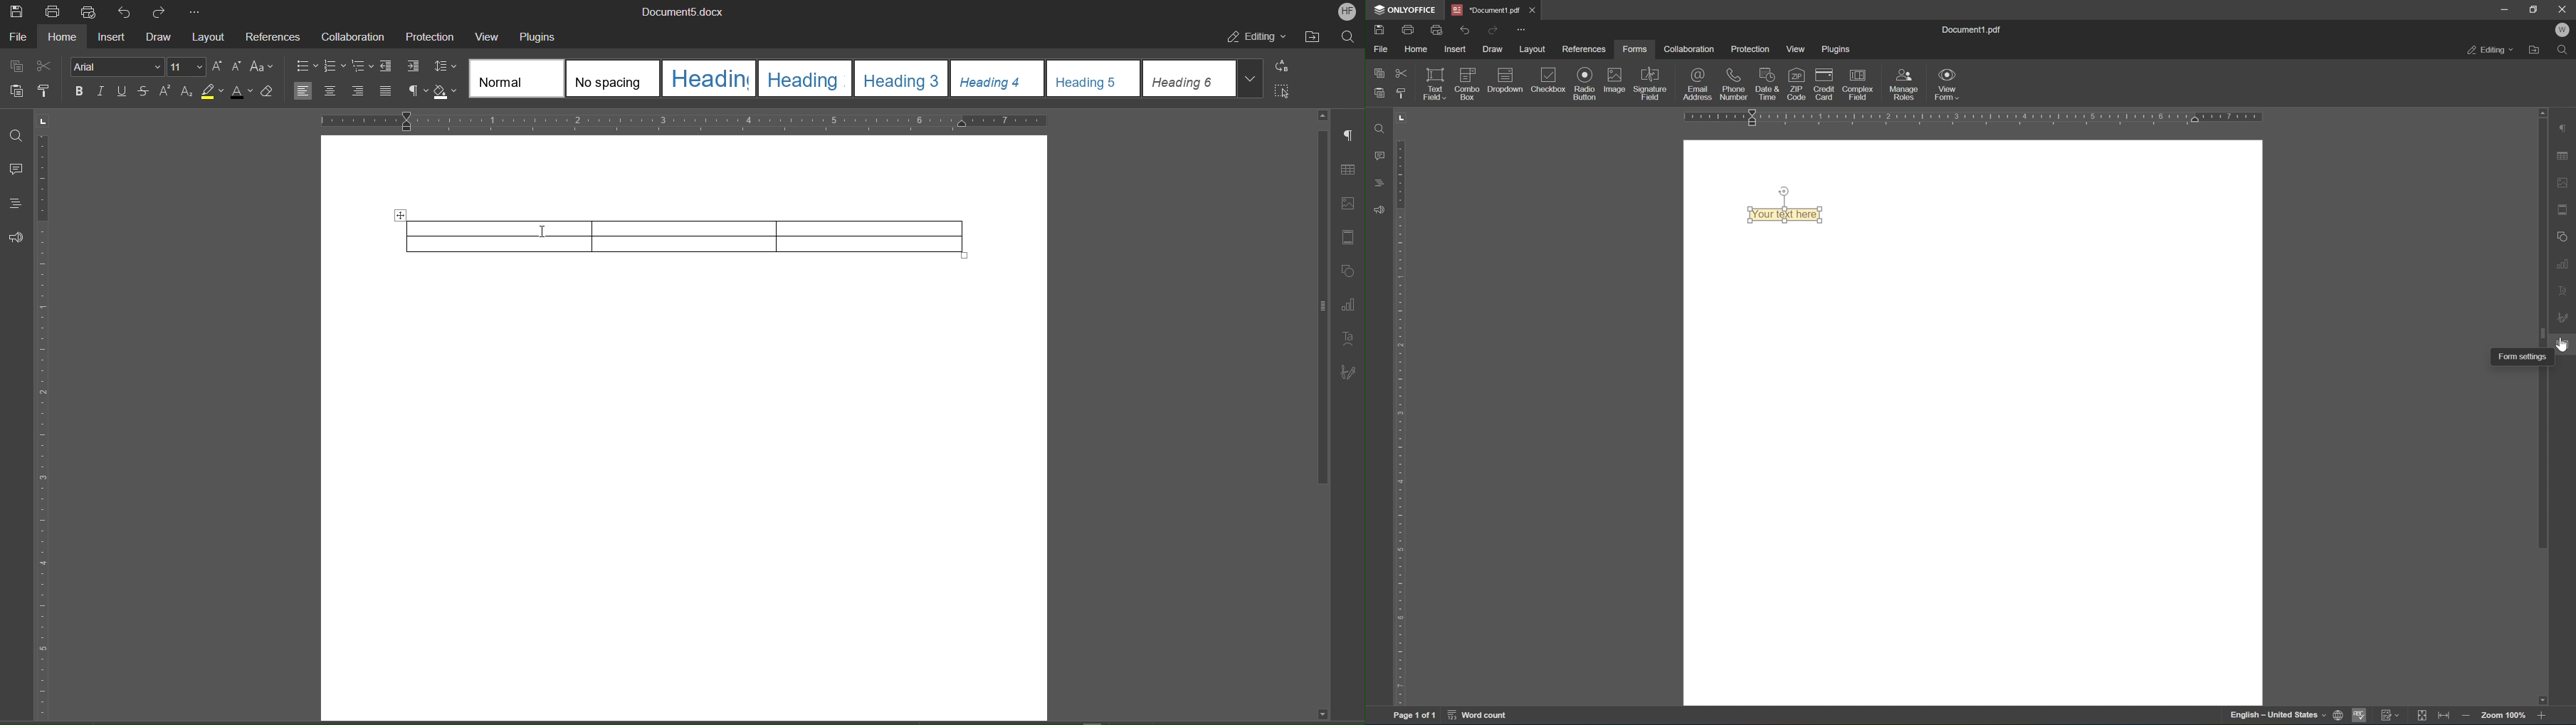  What do you see at coordinates (14, 93) in the screenshot?
I see `Paste` at bounding box center [14, 93].